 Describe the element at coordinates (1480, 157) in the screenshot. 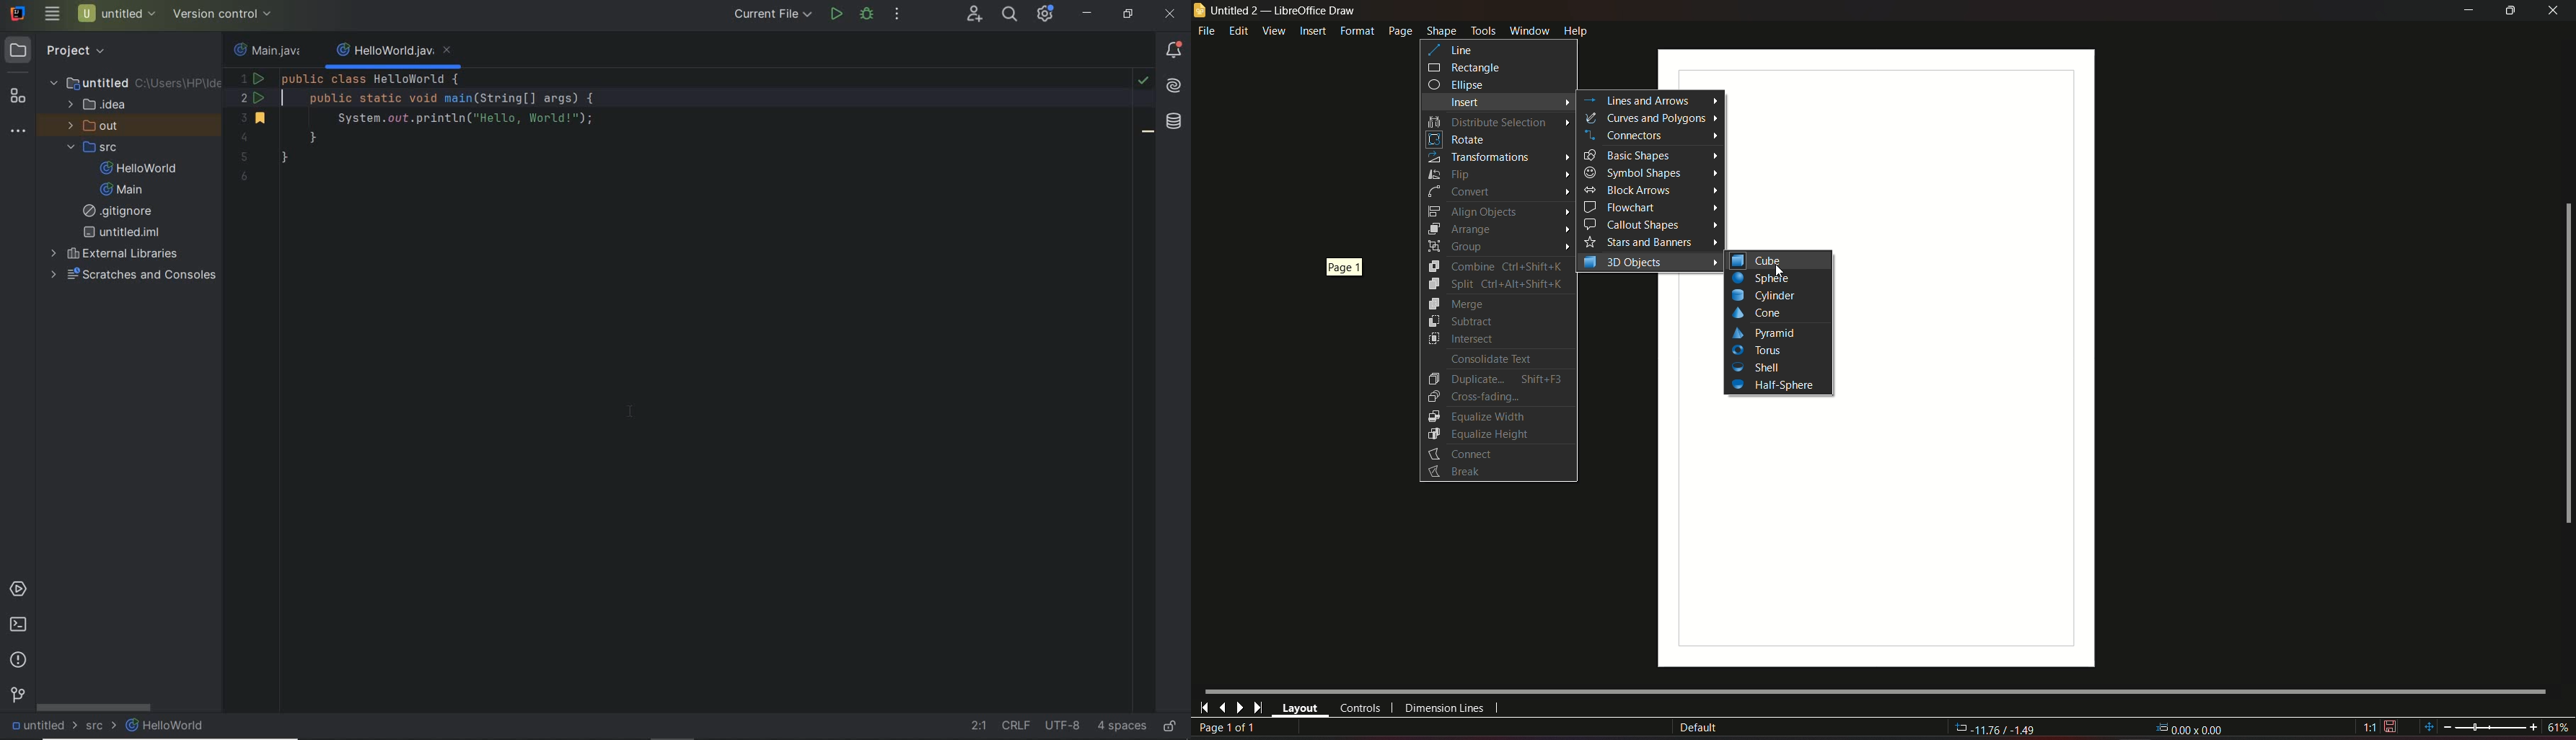

I see `Transformations` at that location.